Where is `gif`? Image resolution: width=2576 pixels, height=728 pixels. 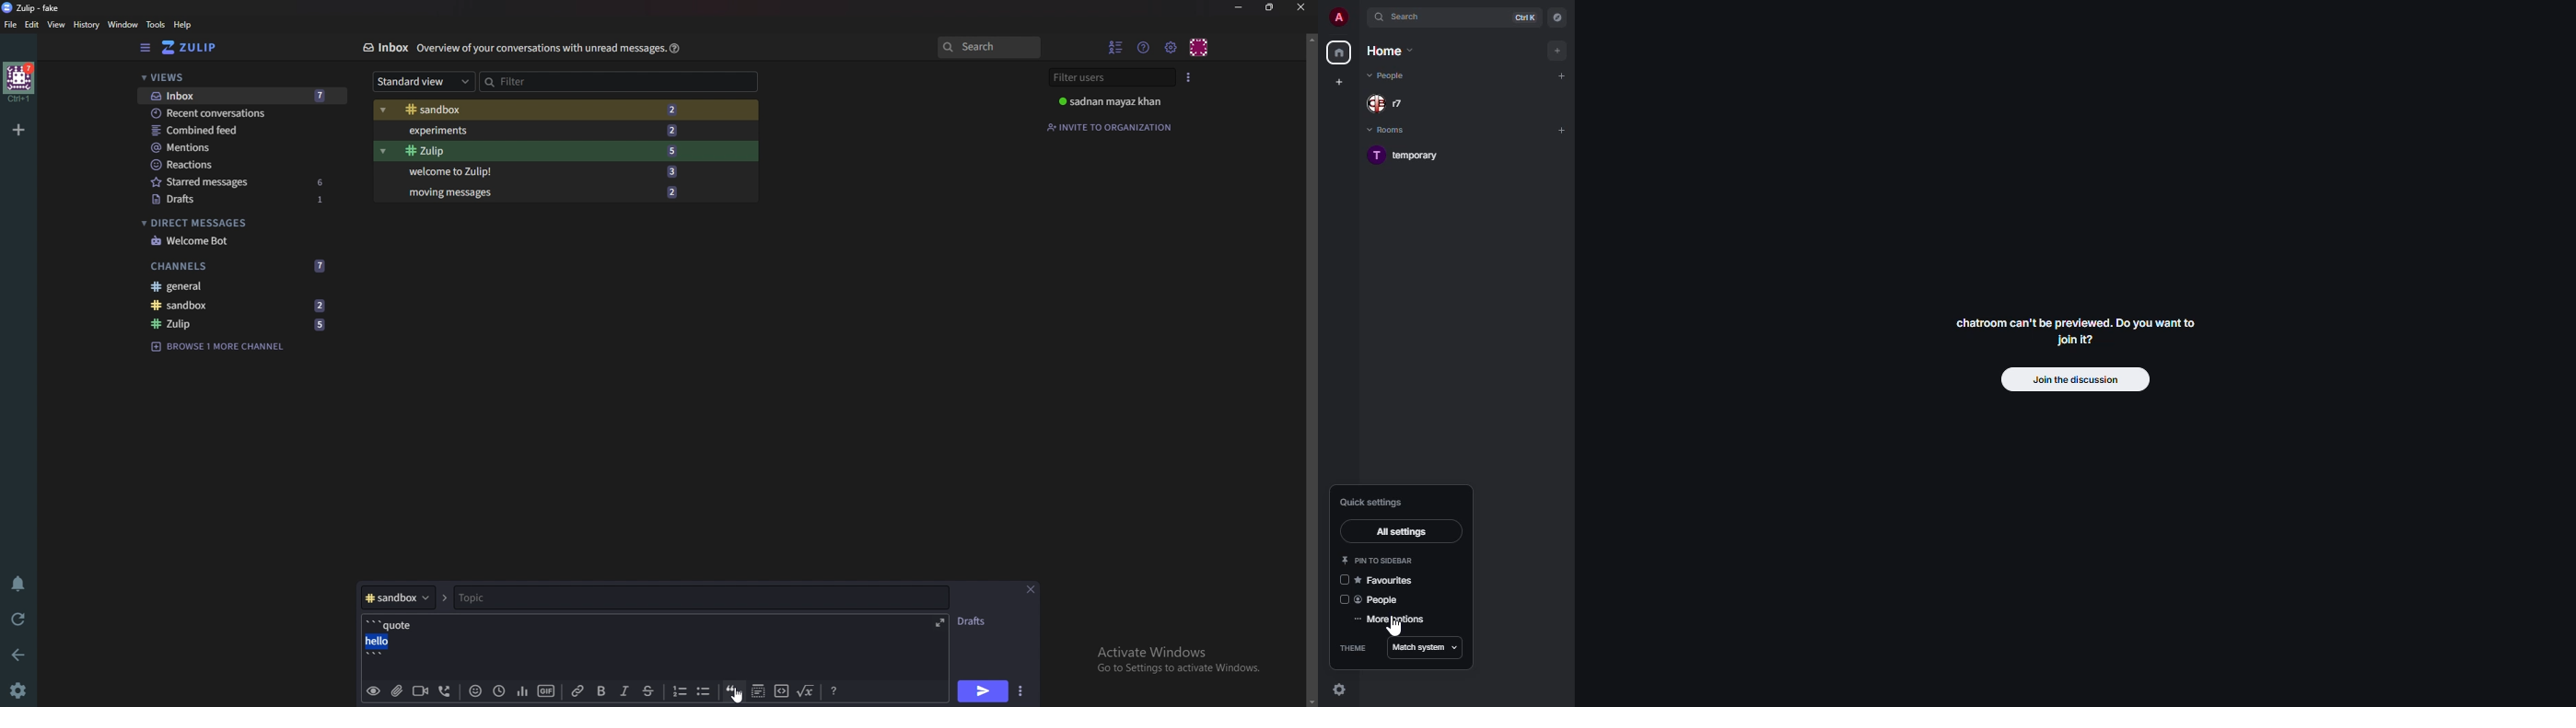
gif is located at coordinates (545, 691).